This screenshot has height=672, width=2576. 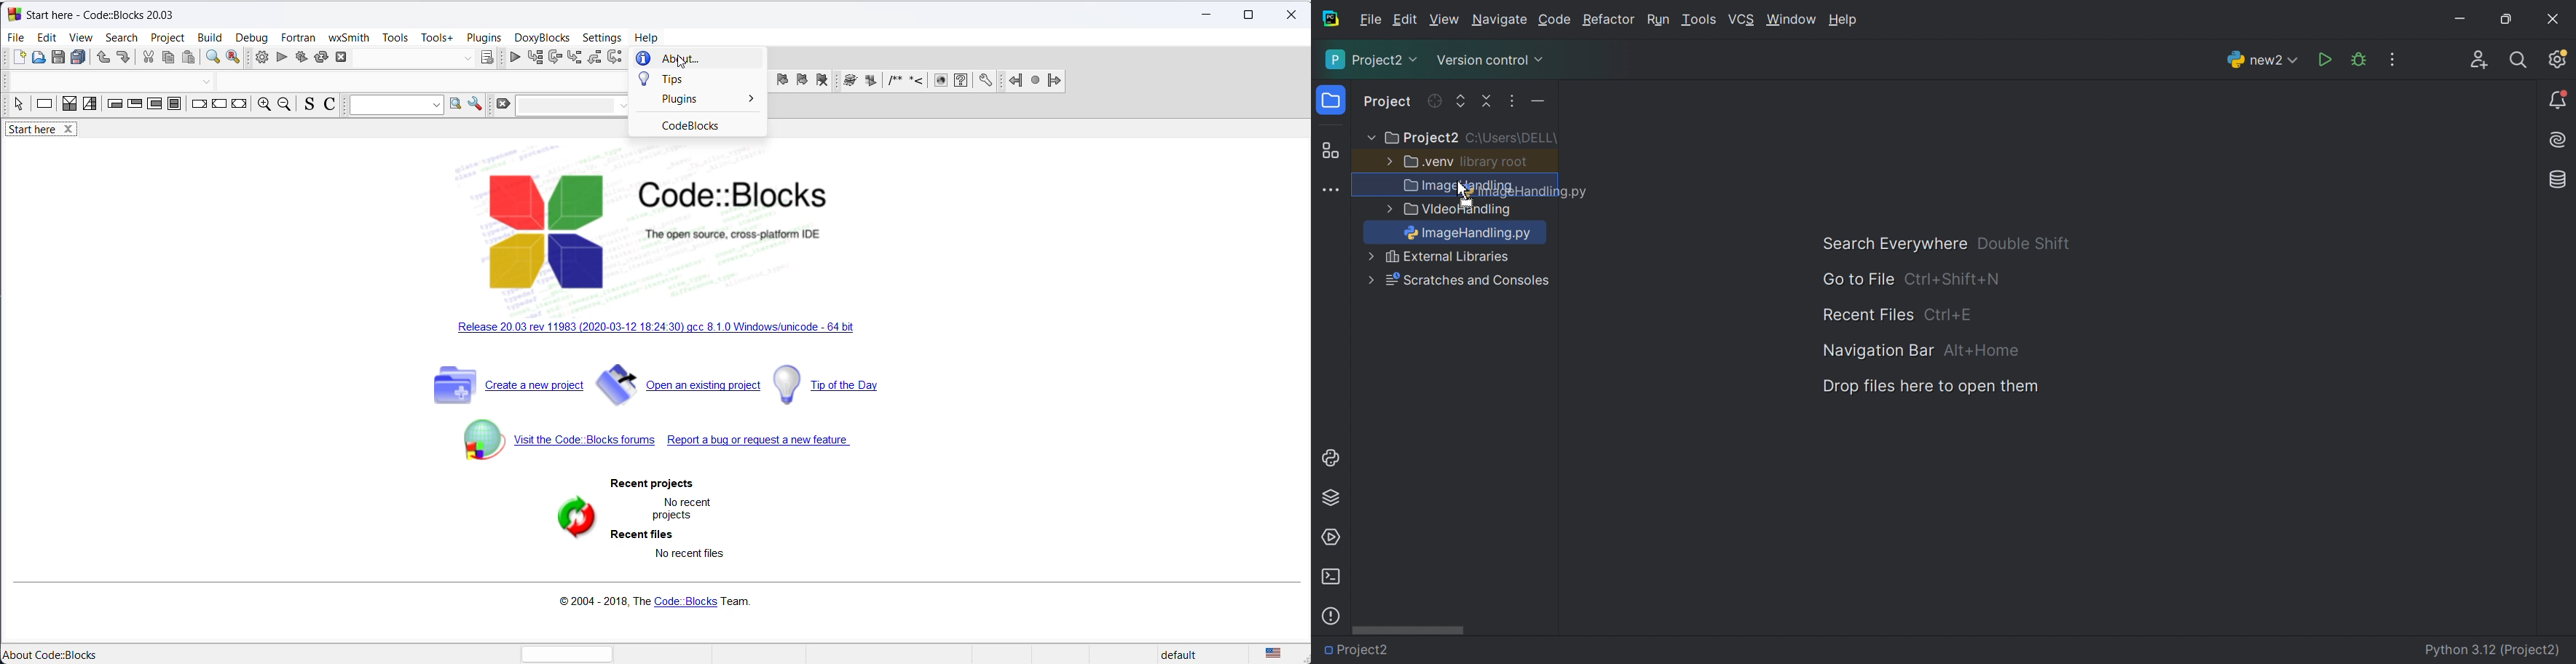 I want to click on next line, so click(x=554, y=59).